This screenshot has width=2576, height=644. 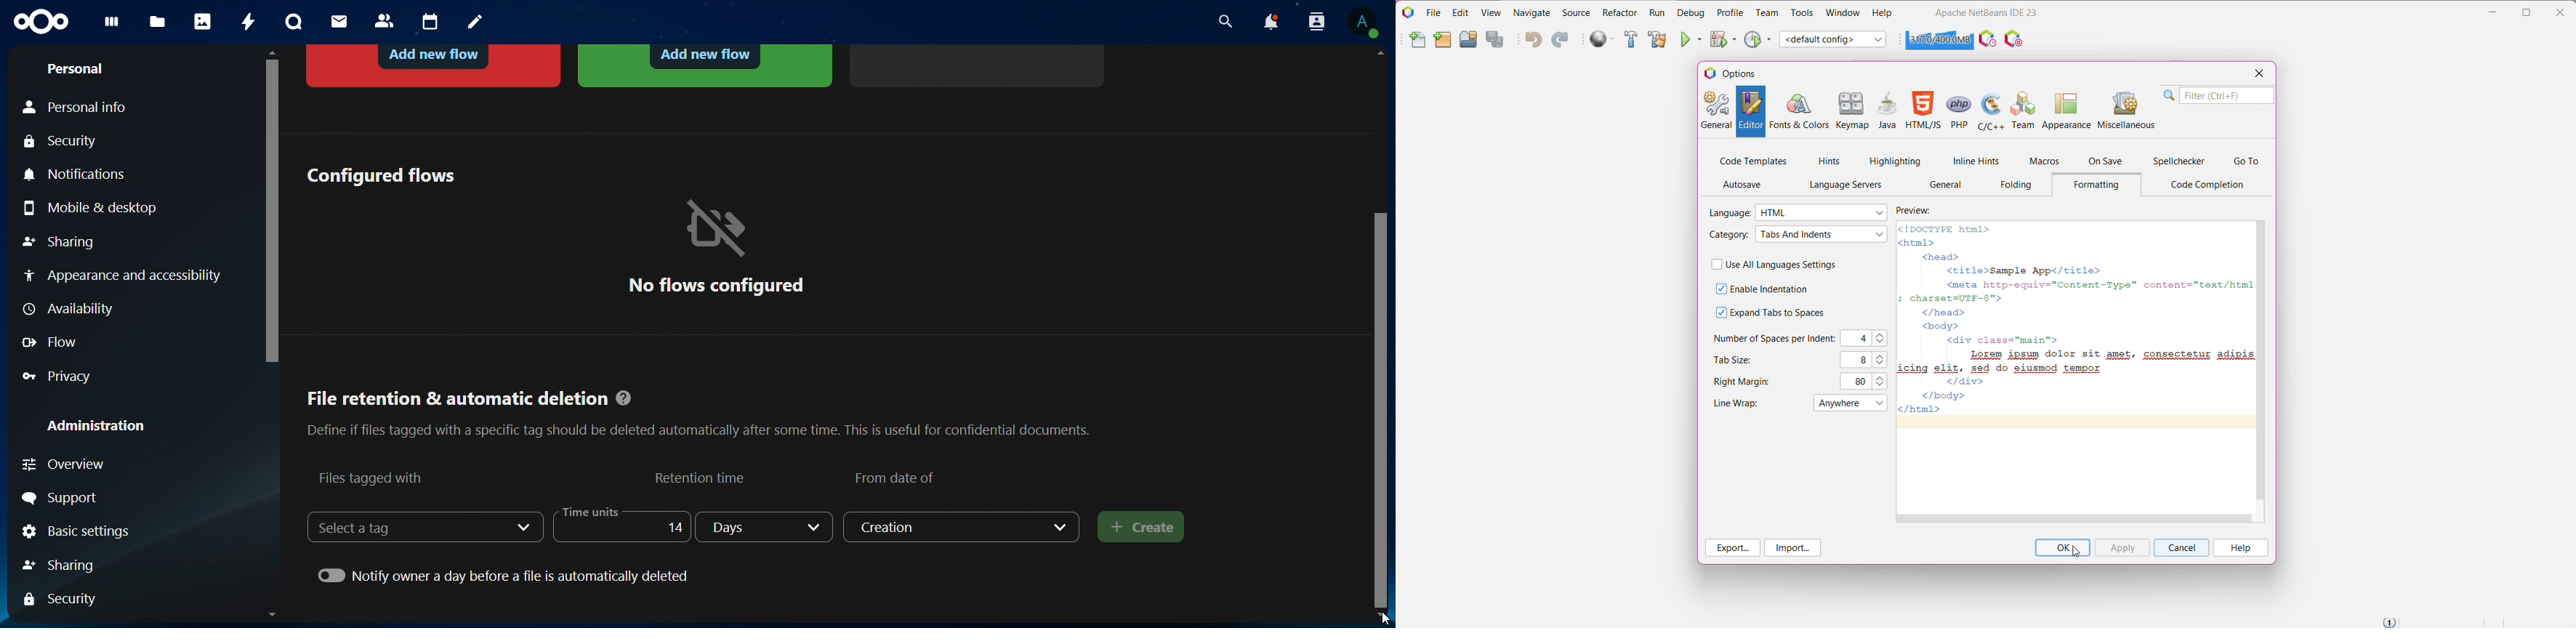 What do you see at coordinates (1734, 403) in the screenshot?
I see `Line Wrap set to 'Anywhere'` at bounding box center [1734, 403].